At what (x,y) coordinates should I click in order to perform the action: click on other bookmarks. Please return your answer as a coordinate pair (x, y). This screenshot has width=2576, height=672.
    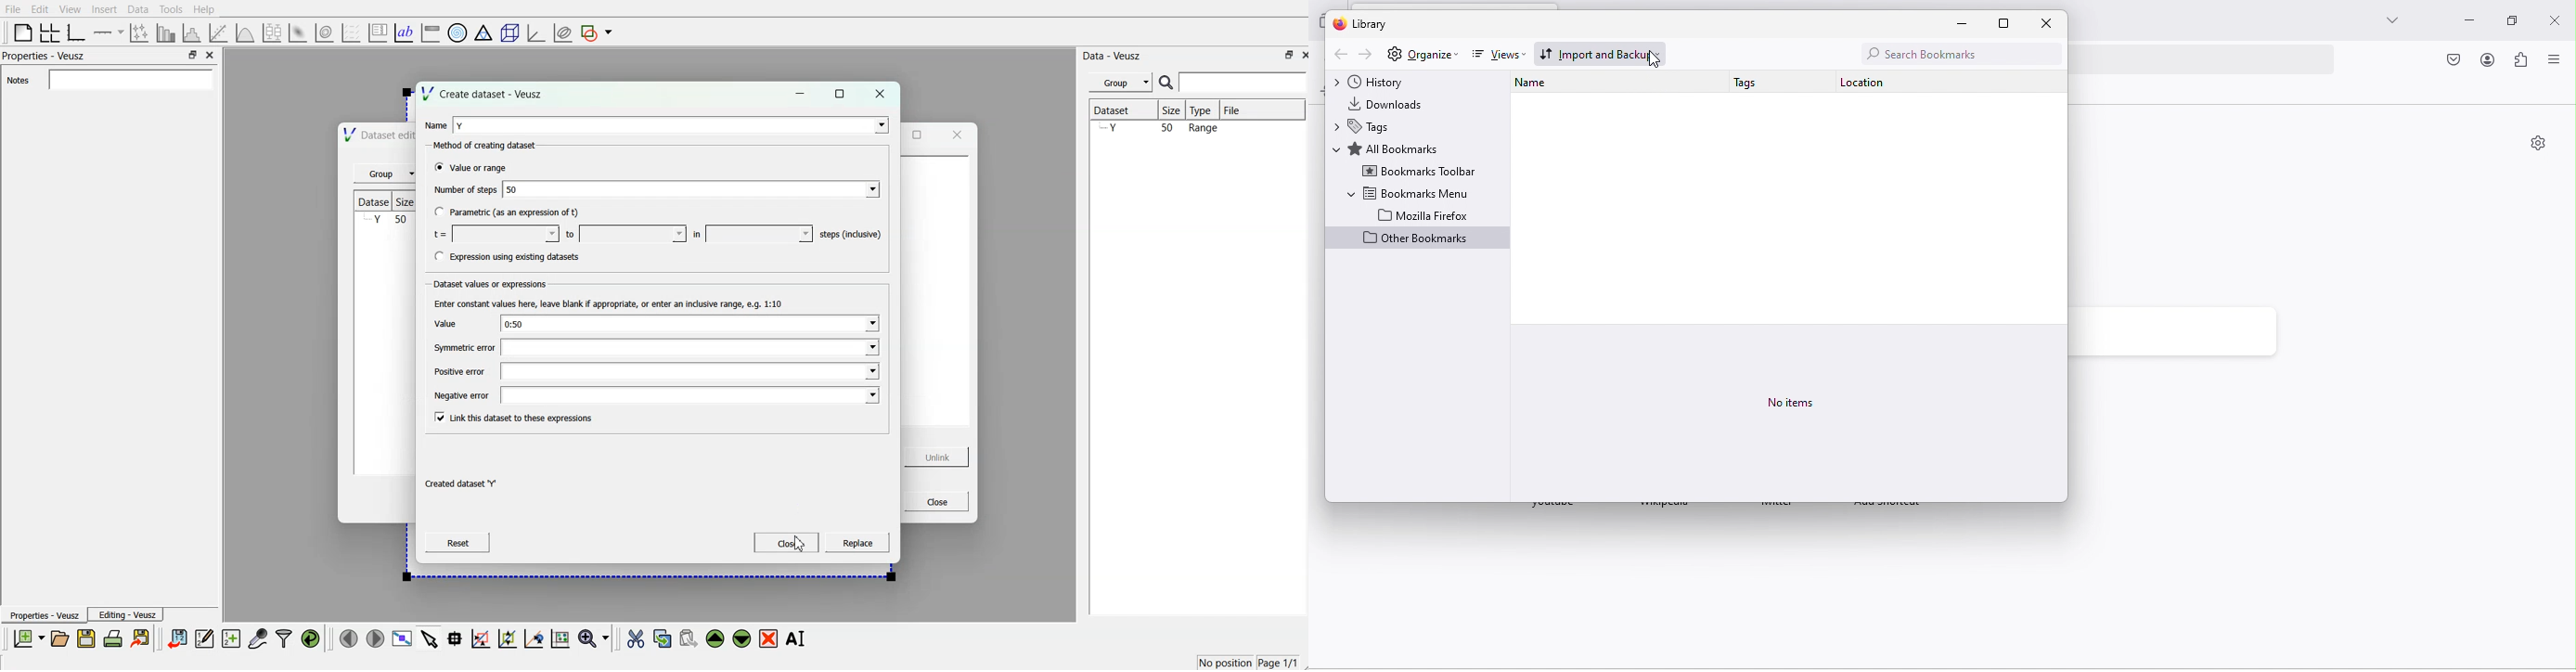
    Looking at the image, I should click on (1417, 239).